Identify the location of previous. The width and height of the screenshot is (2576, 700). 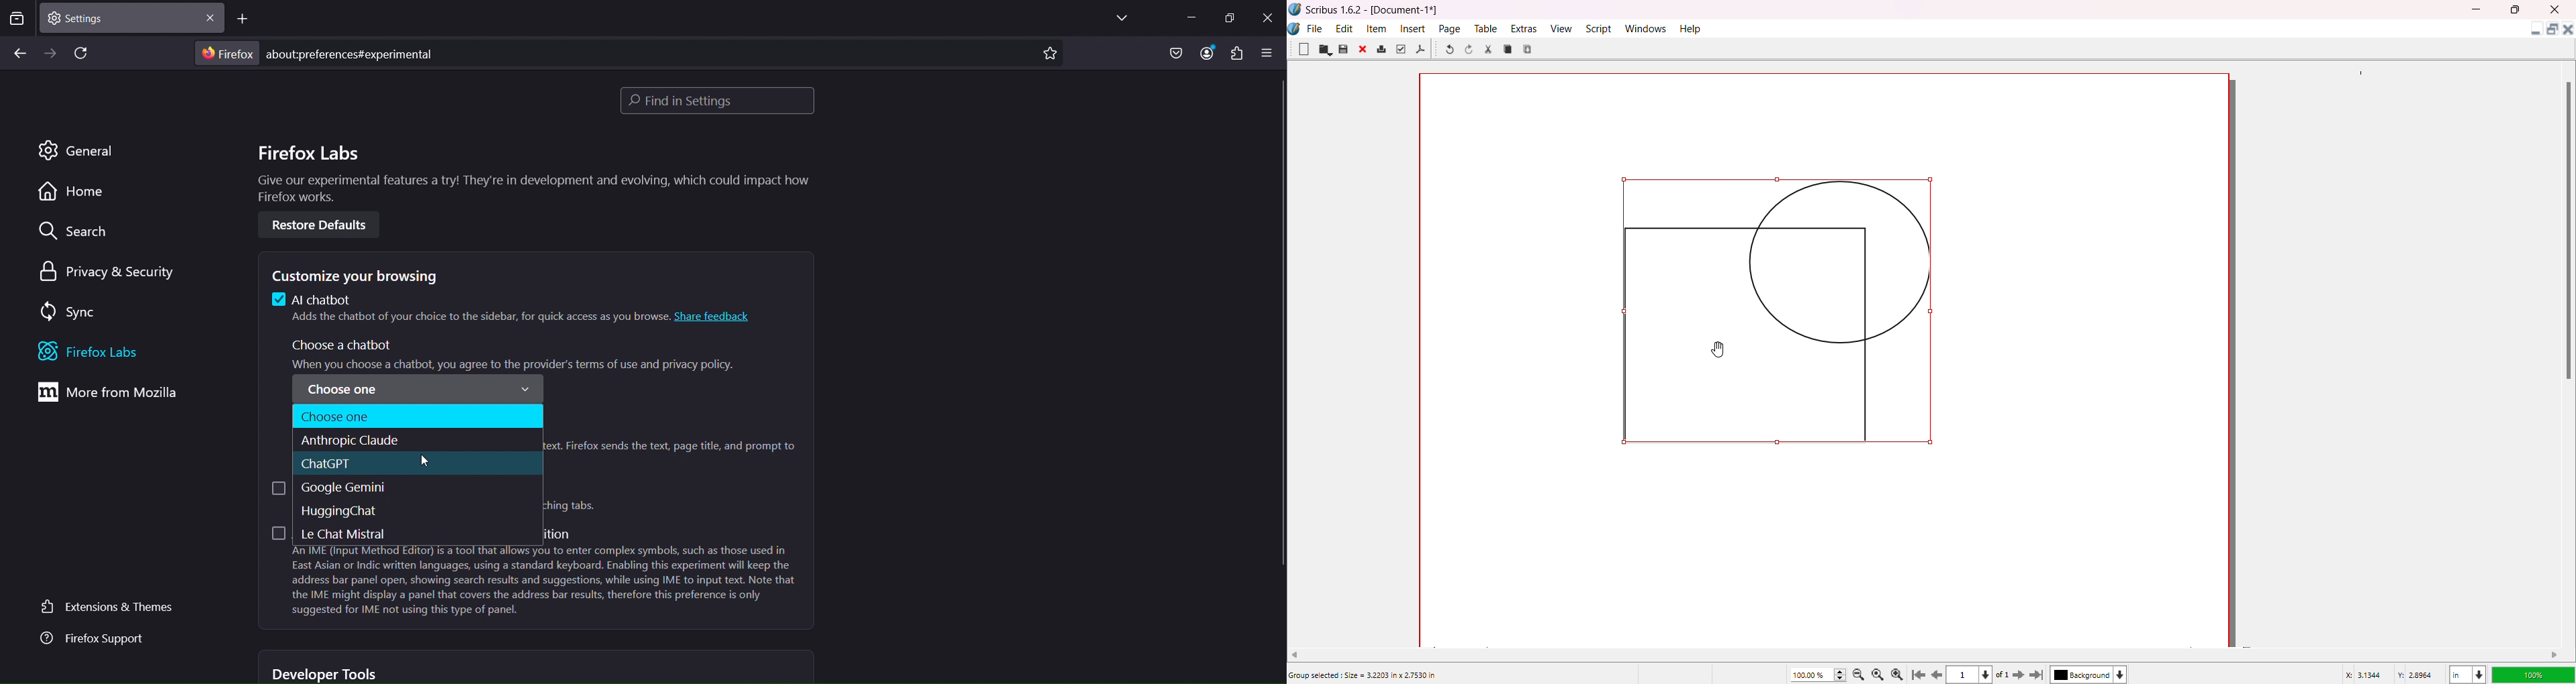
(1939, 677).